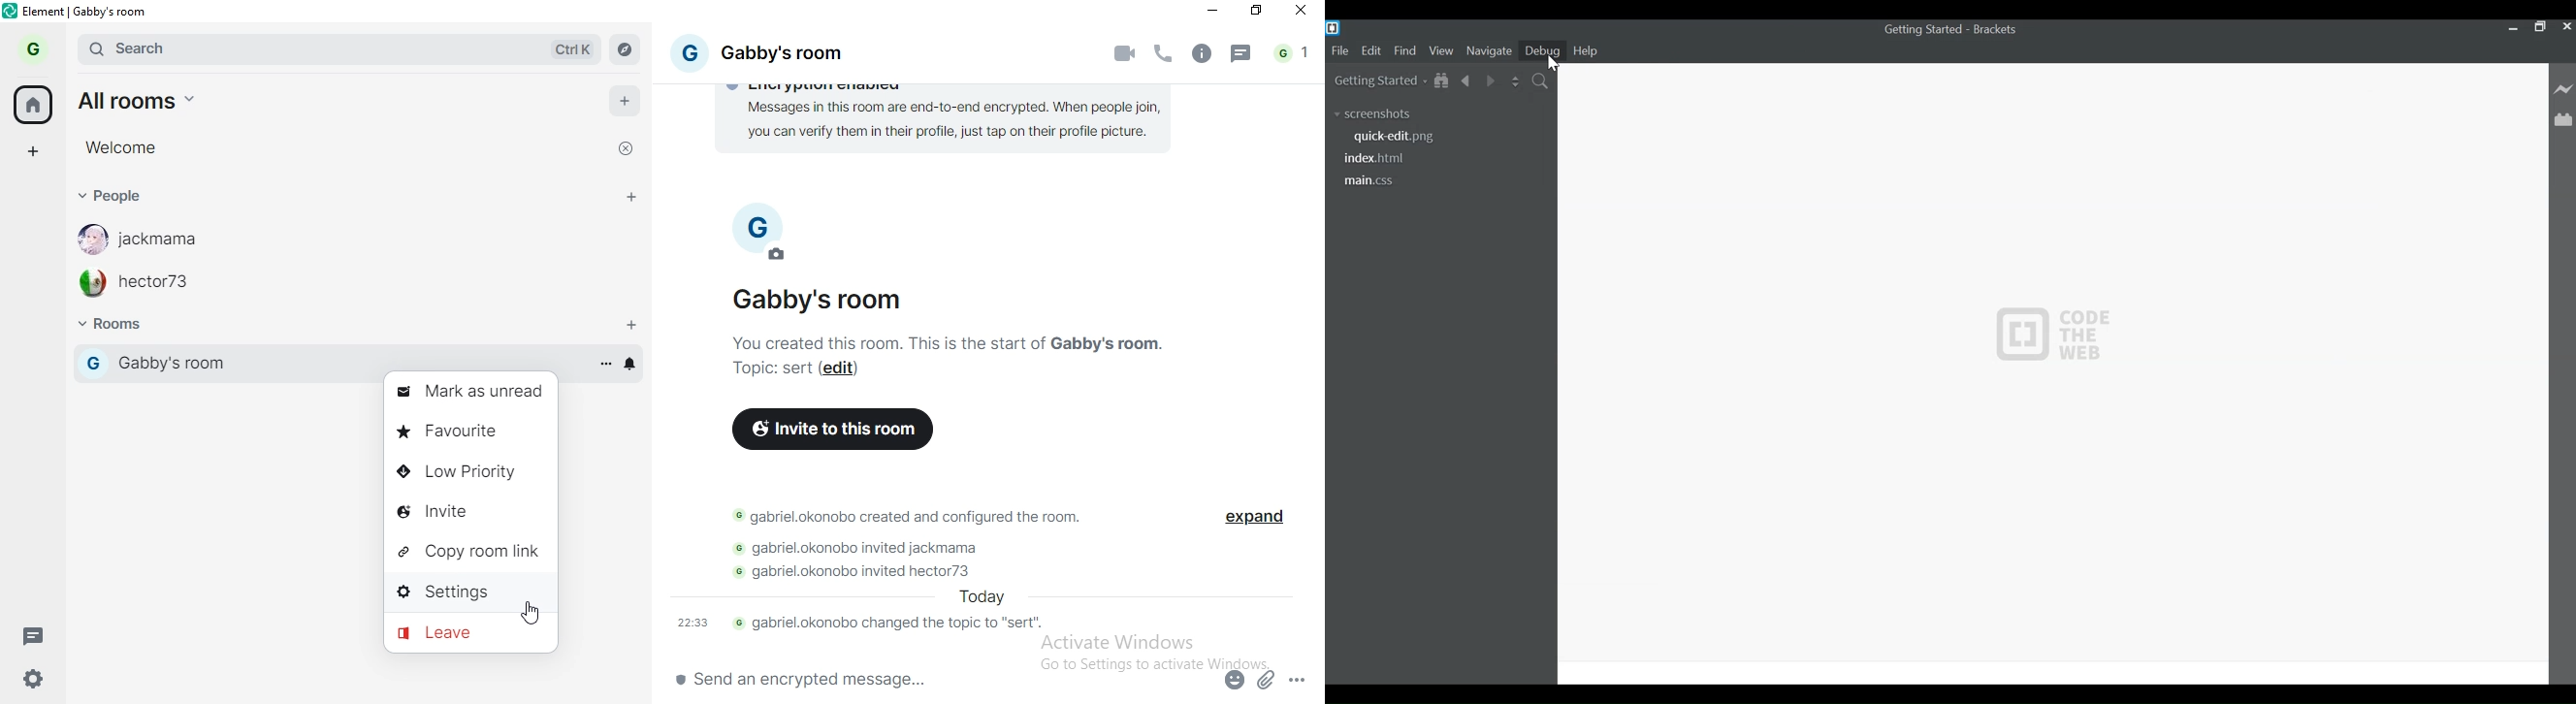 The width and height of the screenshot is (2576, 728). Describe the element at coordinates (1588, 50) in the screenshot. I see `Help` at that location.